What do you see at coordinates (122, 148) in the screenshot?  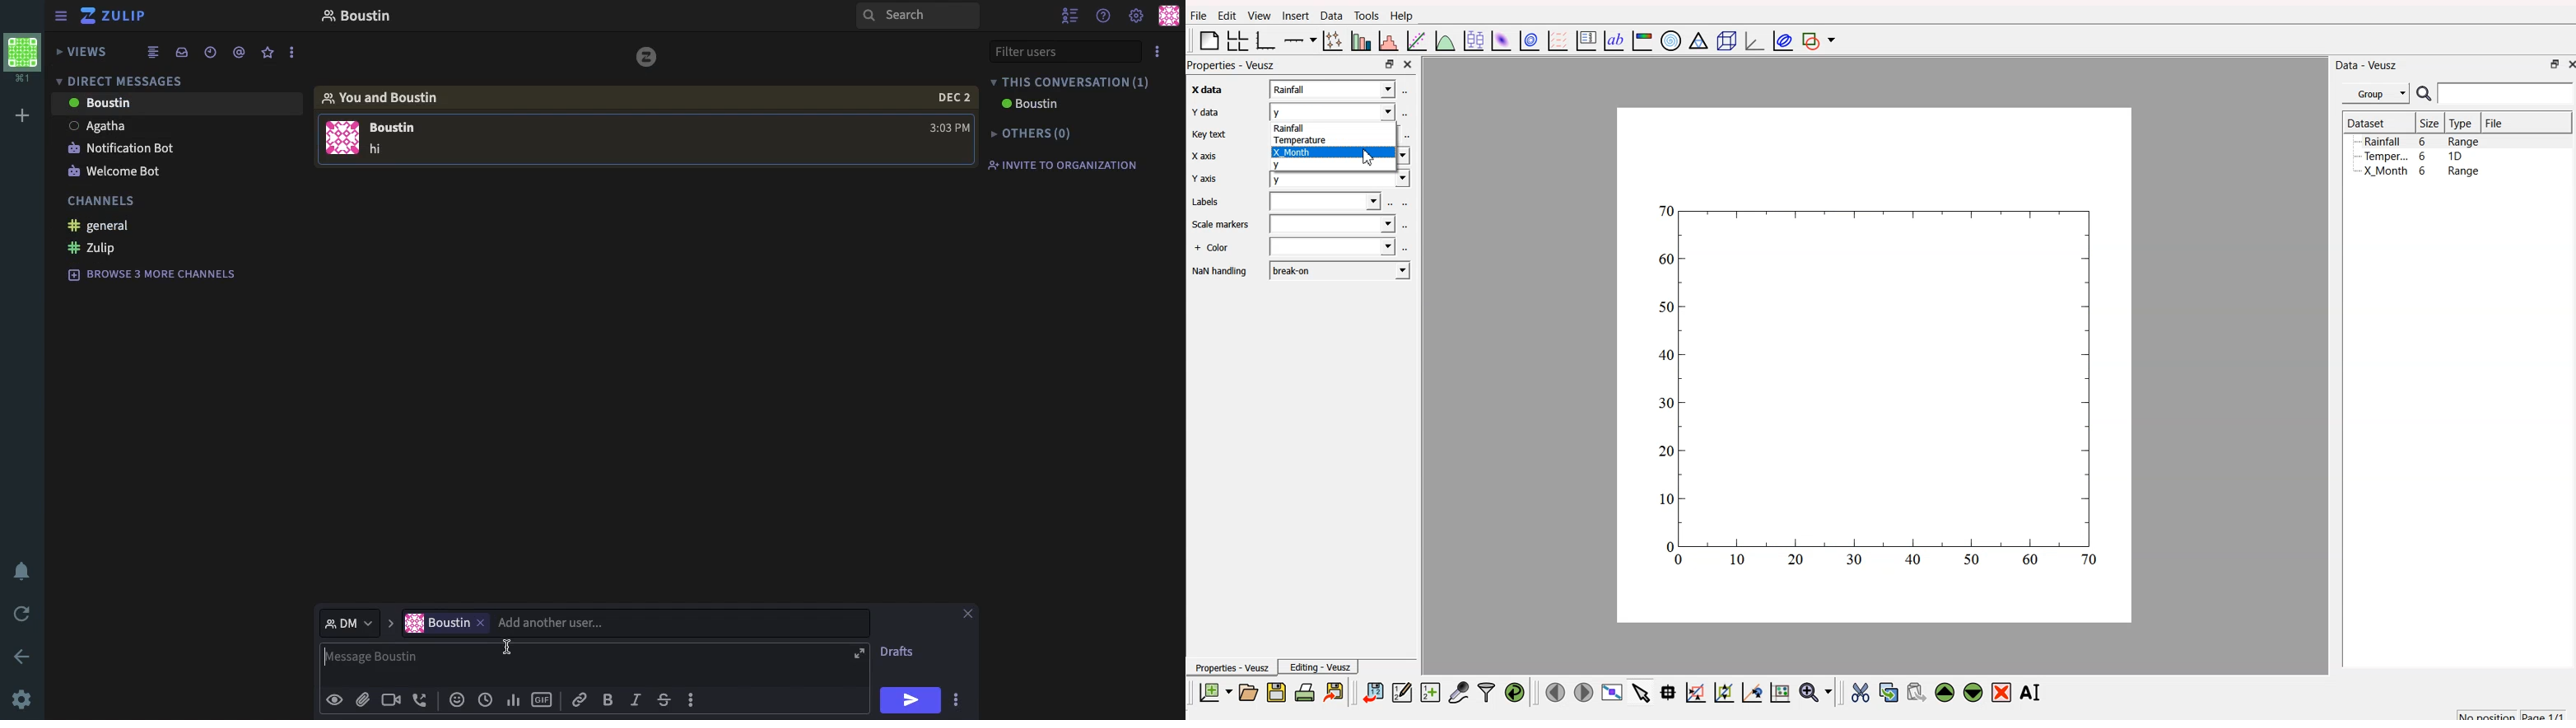 I see `notification bot` at bounding box center [122, 148].